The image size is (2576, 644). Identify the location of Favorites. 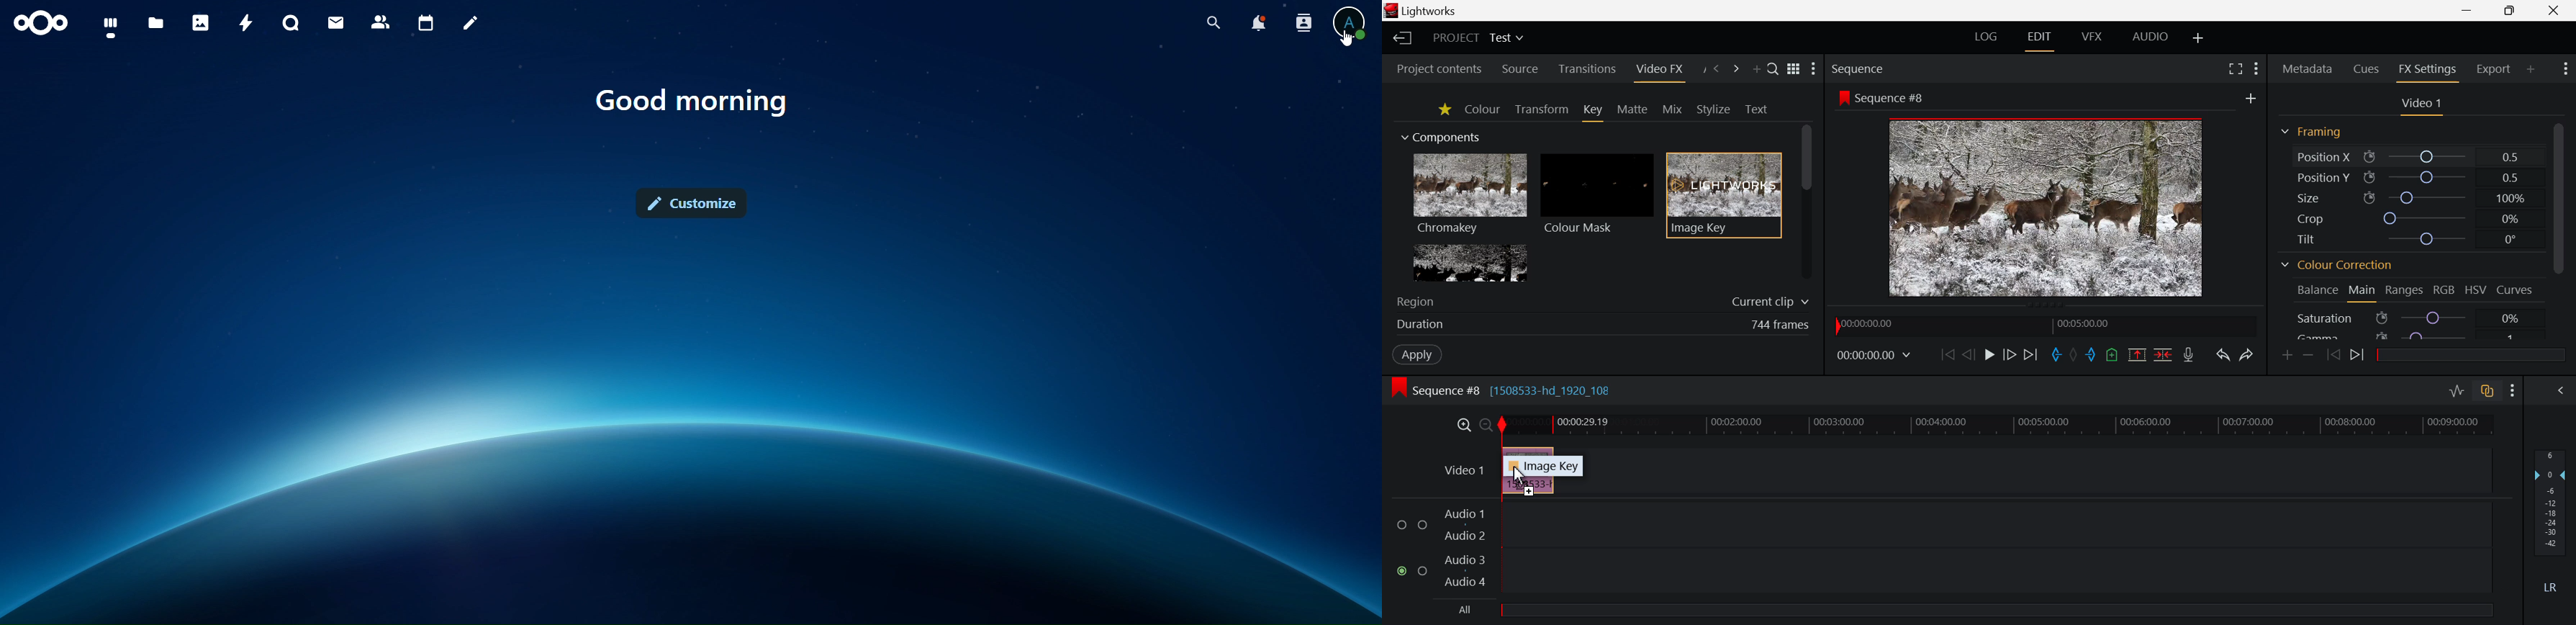
(1445, 111).